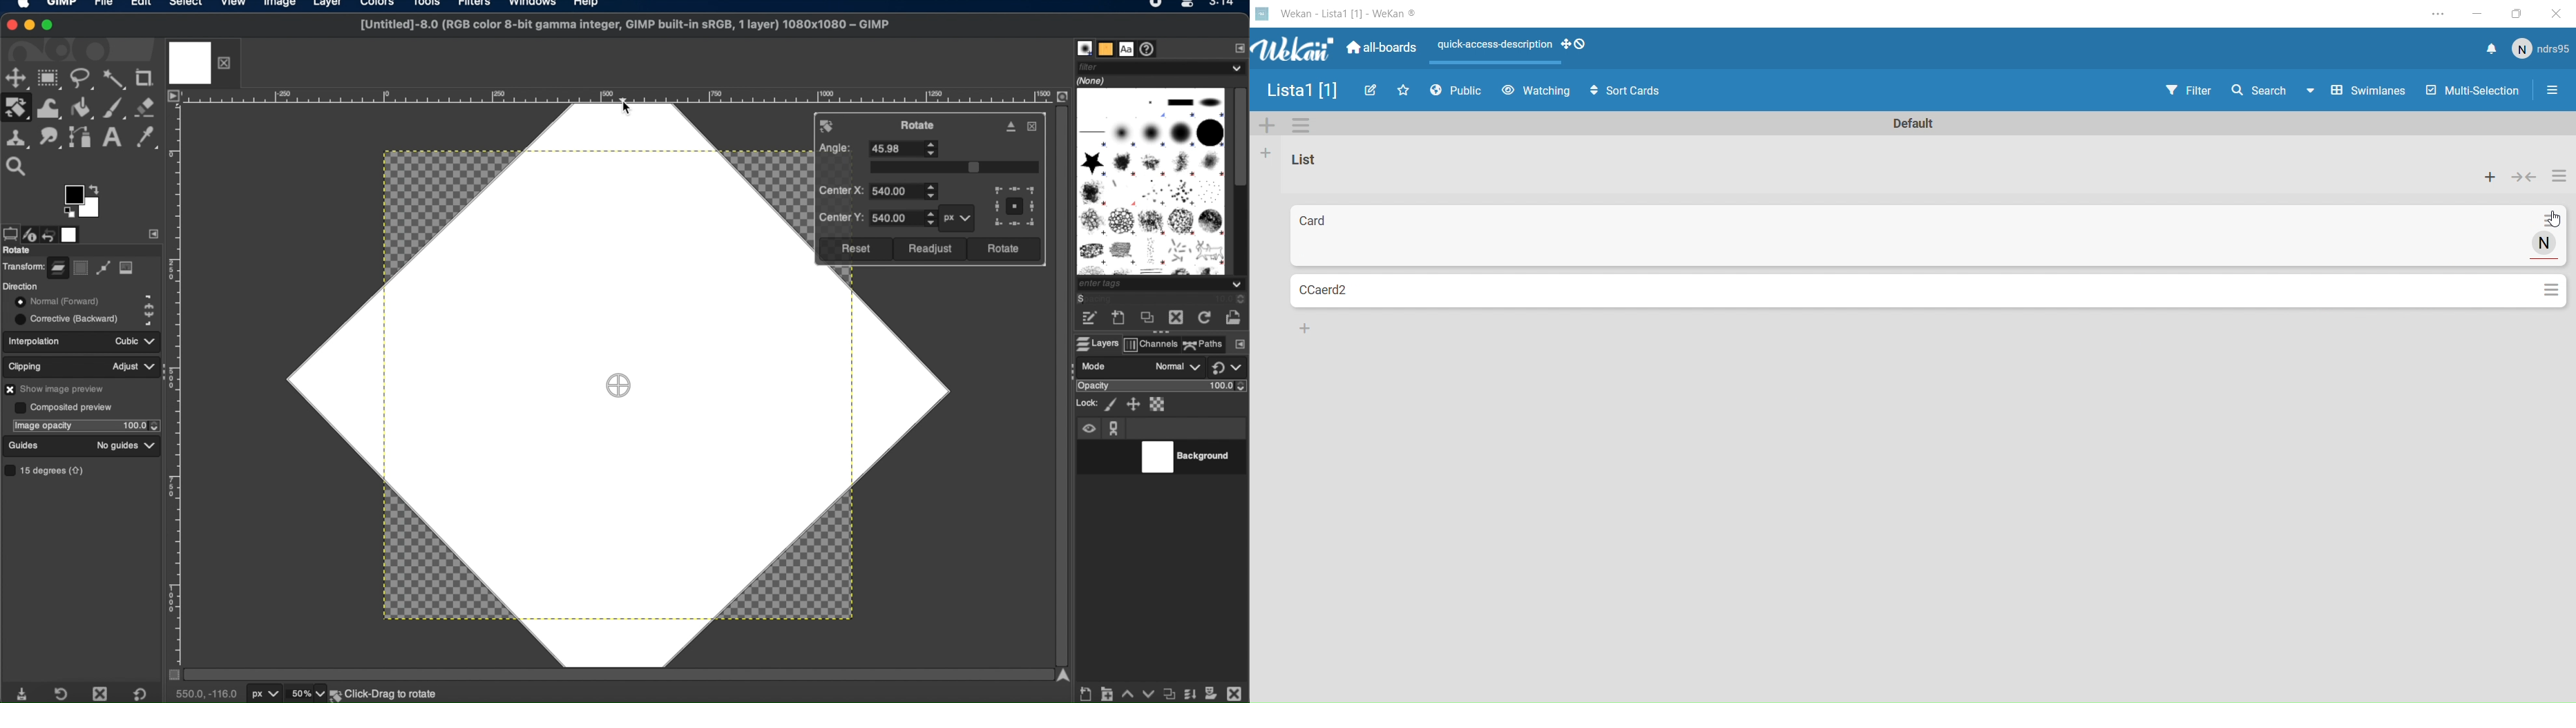  I want to click on paintbrush tool, so click(115, 107).